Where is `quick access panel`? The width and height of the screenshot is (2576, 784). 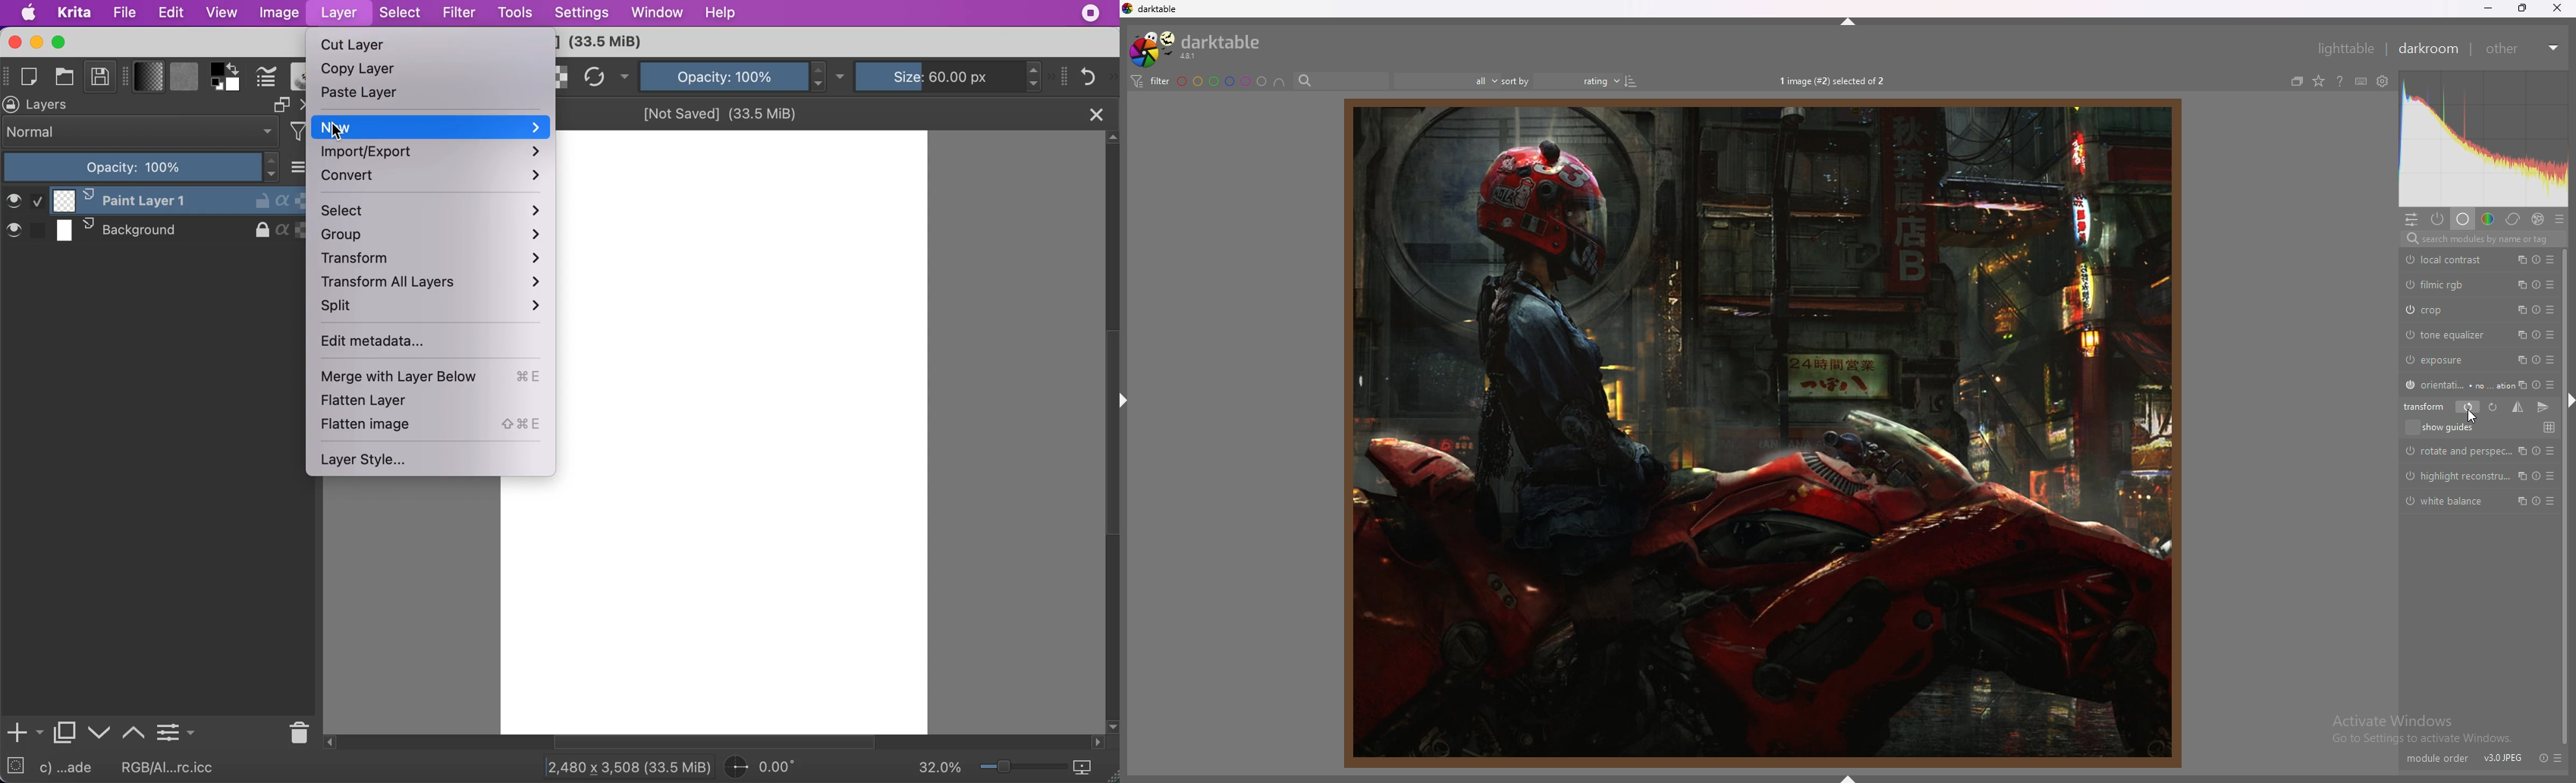 quick access panel is located at coordinates (2411, 219).